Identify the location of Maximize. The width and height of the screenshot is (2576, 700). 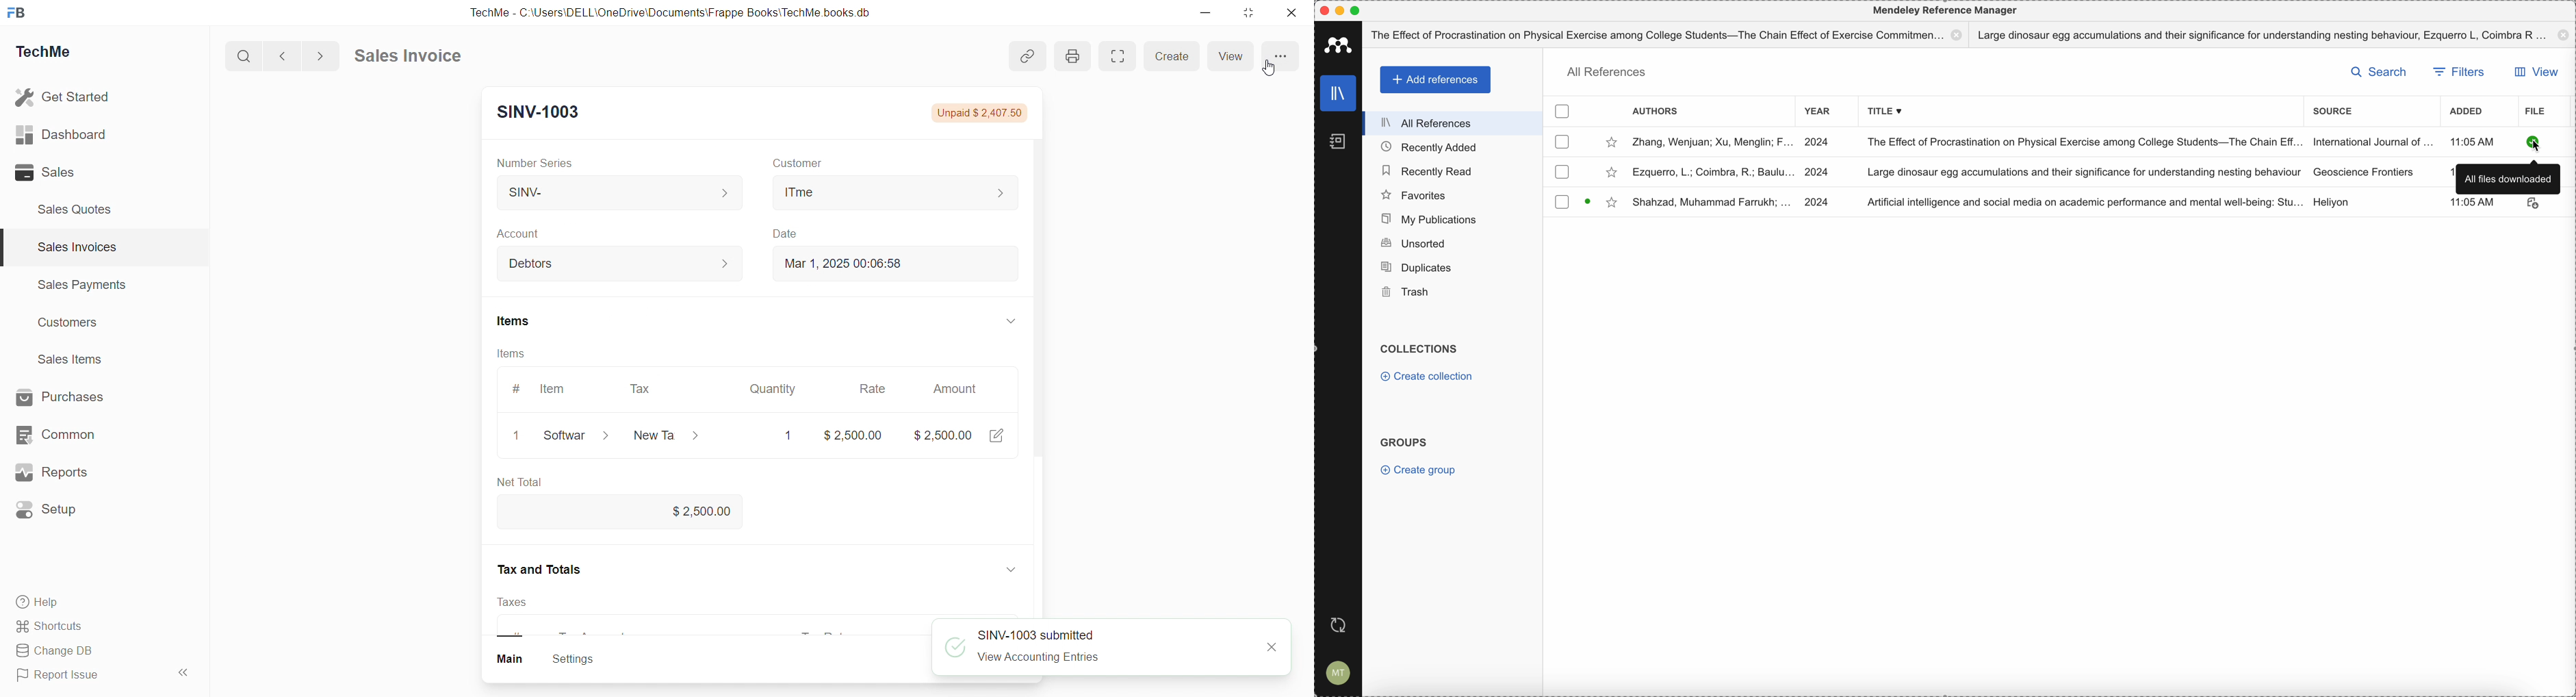
(1250, 16).